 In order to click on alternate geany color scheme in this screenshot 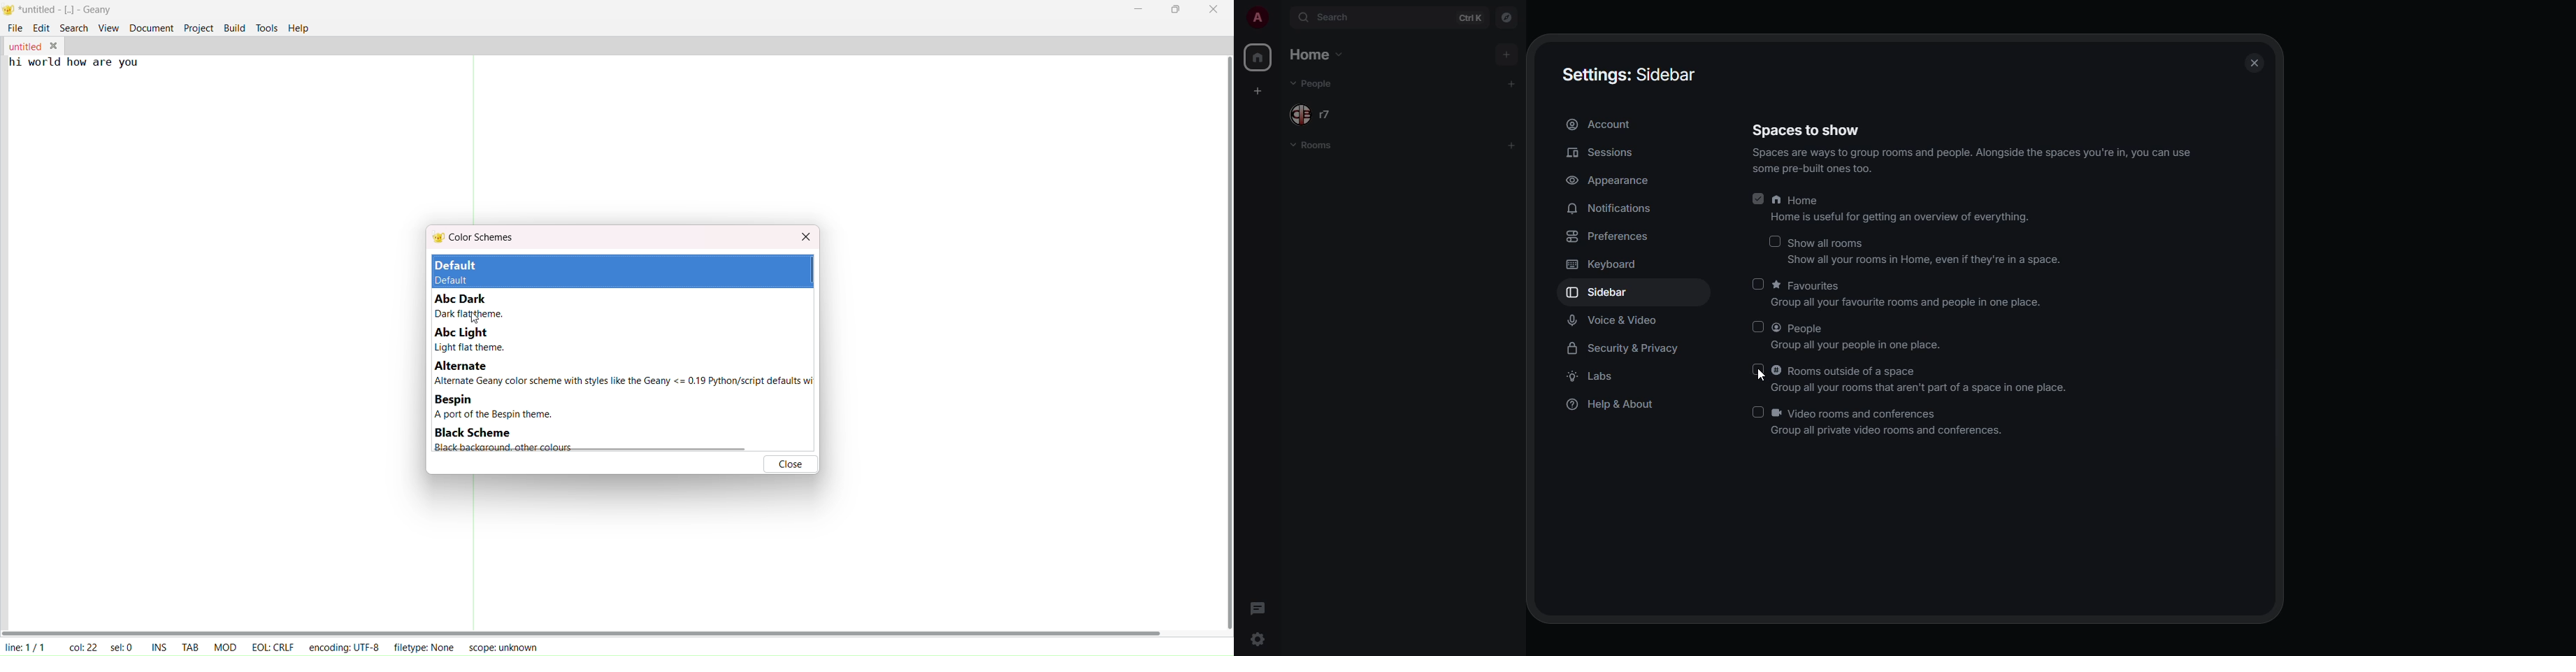, I will do `click(624, 383)`.